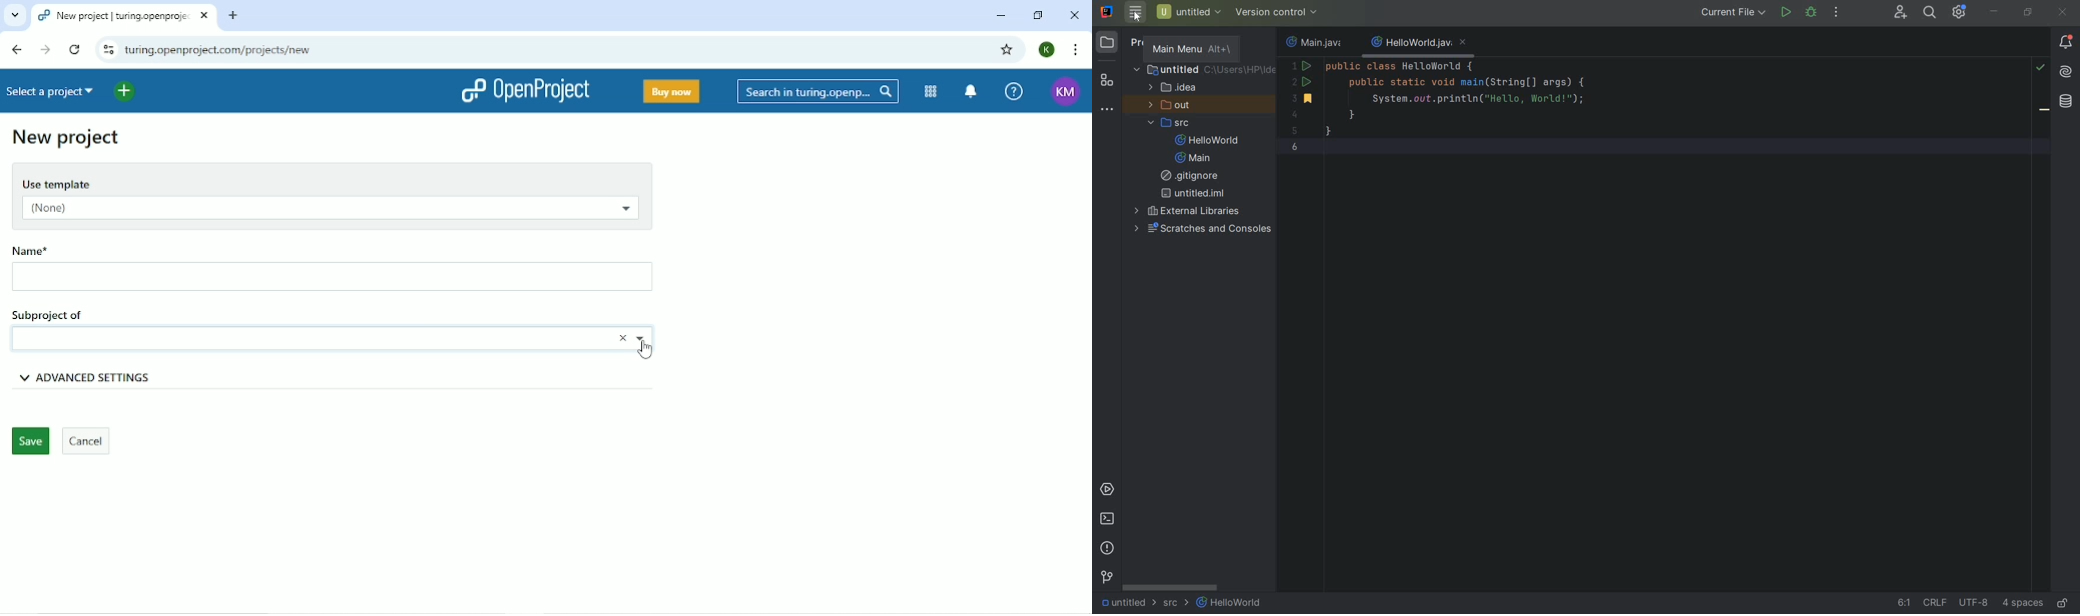 Image resolution: width=2100 pixels, height=616 pixels. Describe the element at coordinates (112, 16) in the screenshot. I see `projects | turing.openproject.com` at that location.